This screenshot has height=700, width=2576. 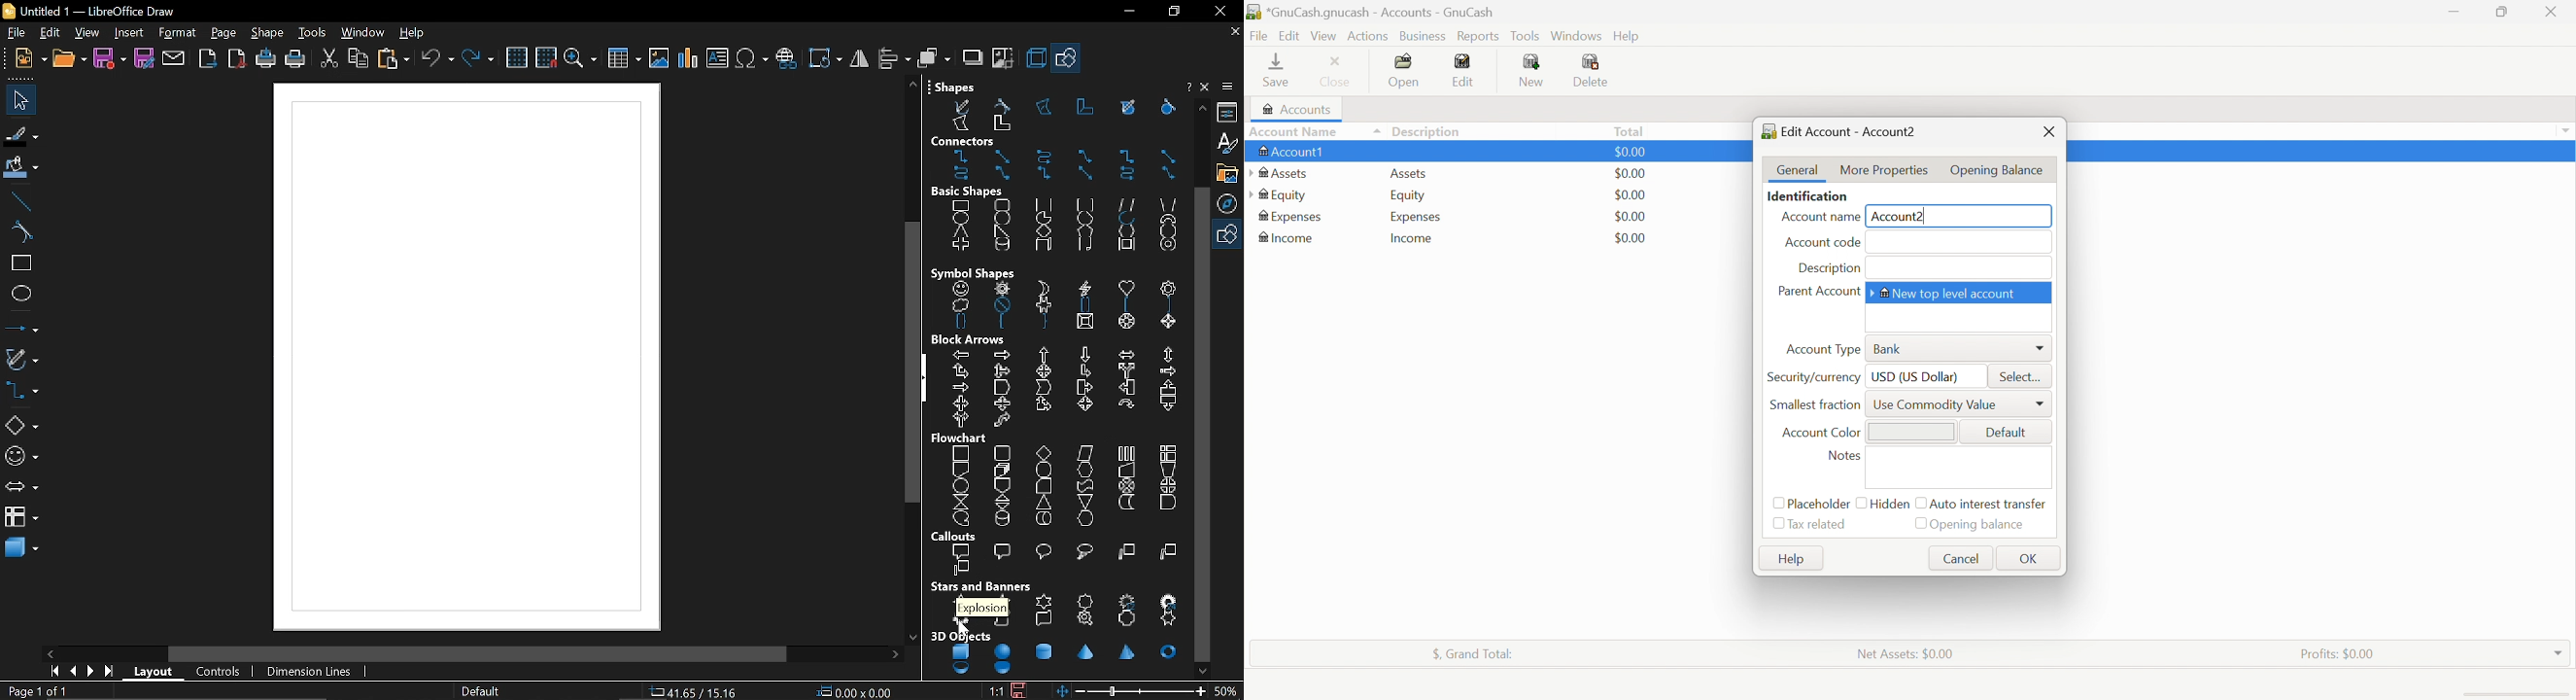 What do you see at coordinates (223, 672) in the screenshot?
I see `controls` at bounding box center [223, 672].